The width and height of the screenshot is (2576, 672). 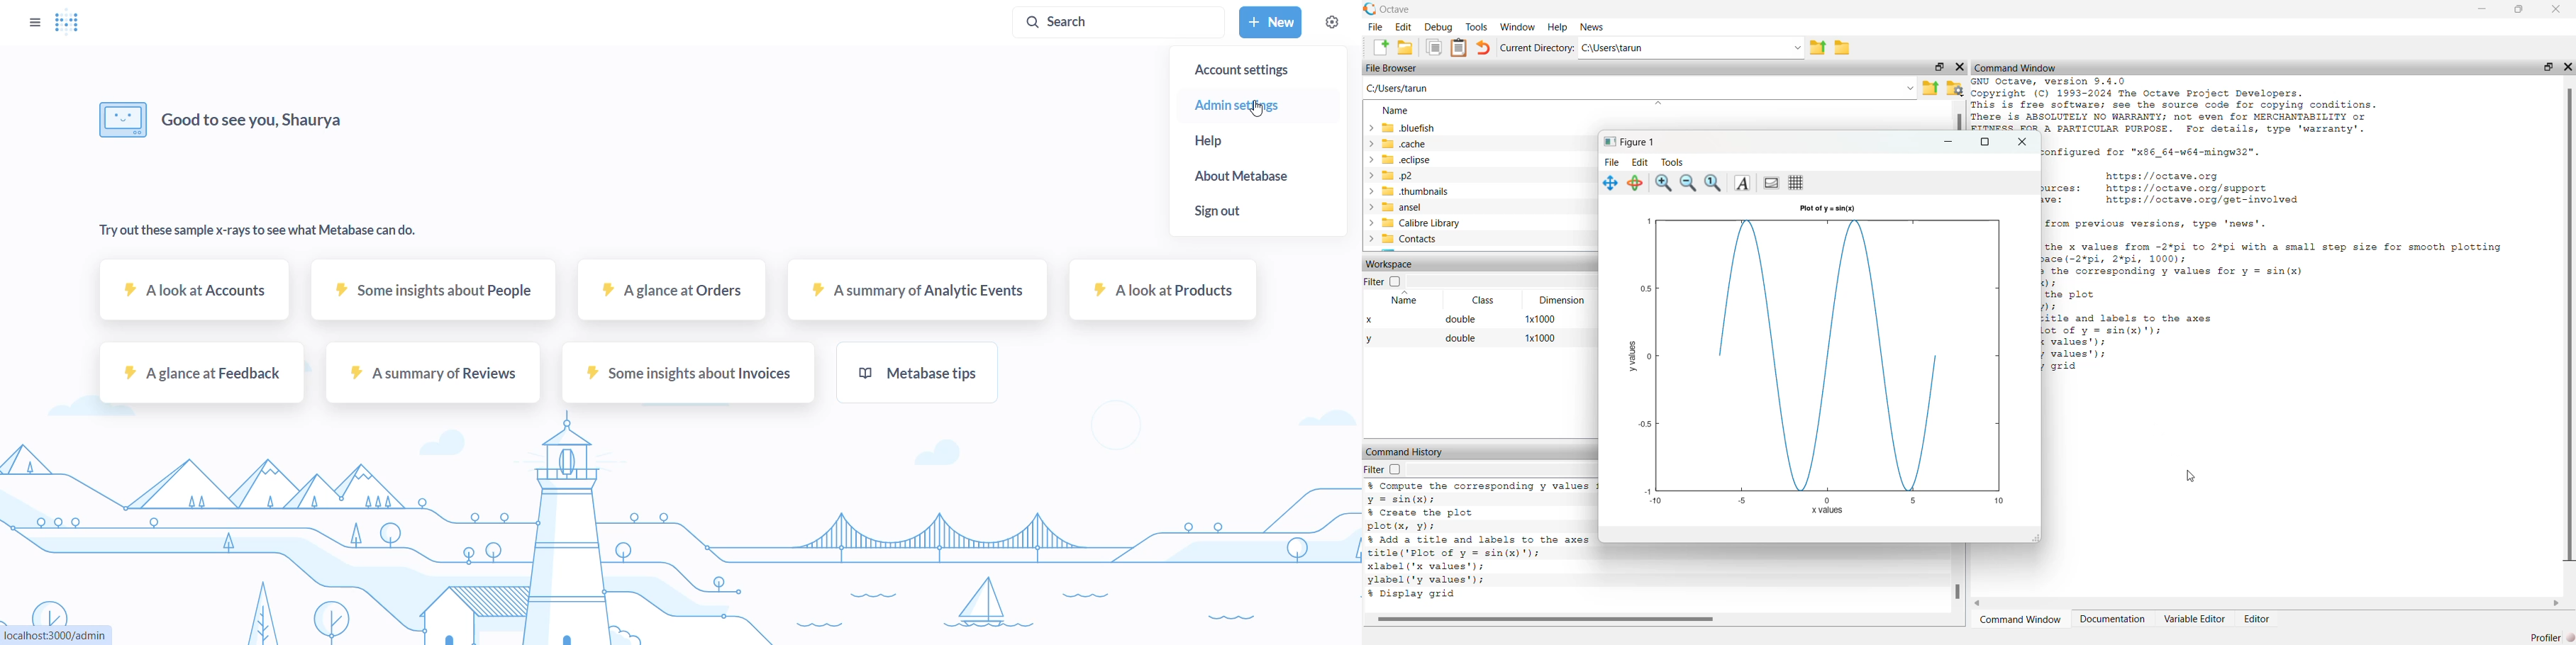 What do you see at coordinates (1407, 239) in the screenshot?
I see `Contacts` at bounding box center [1407, 239].